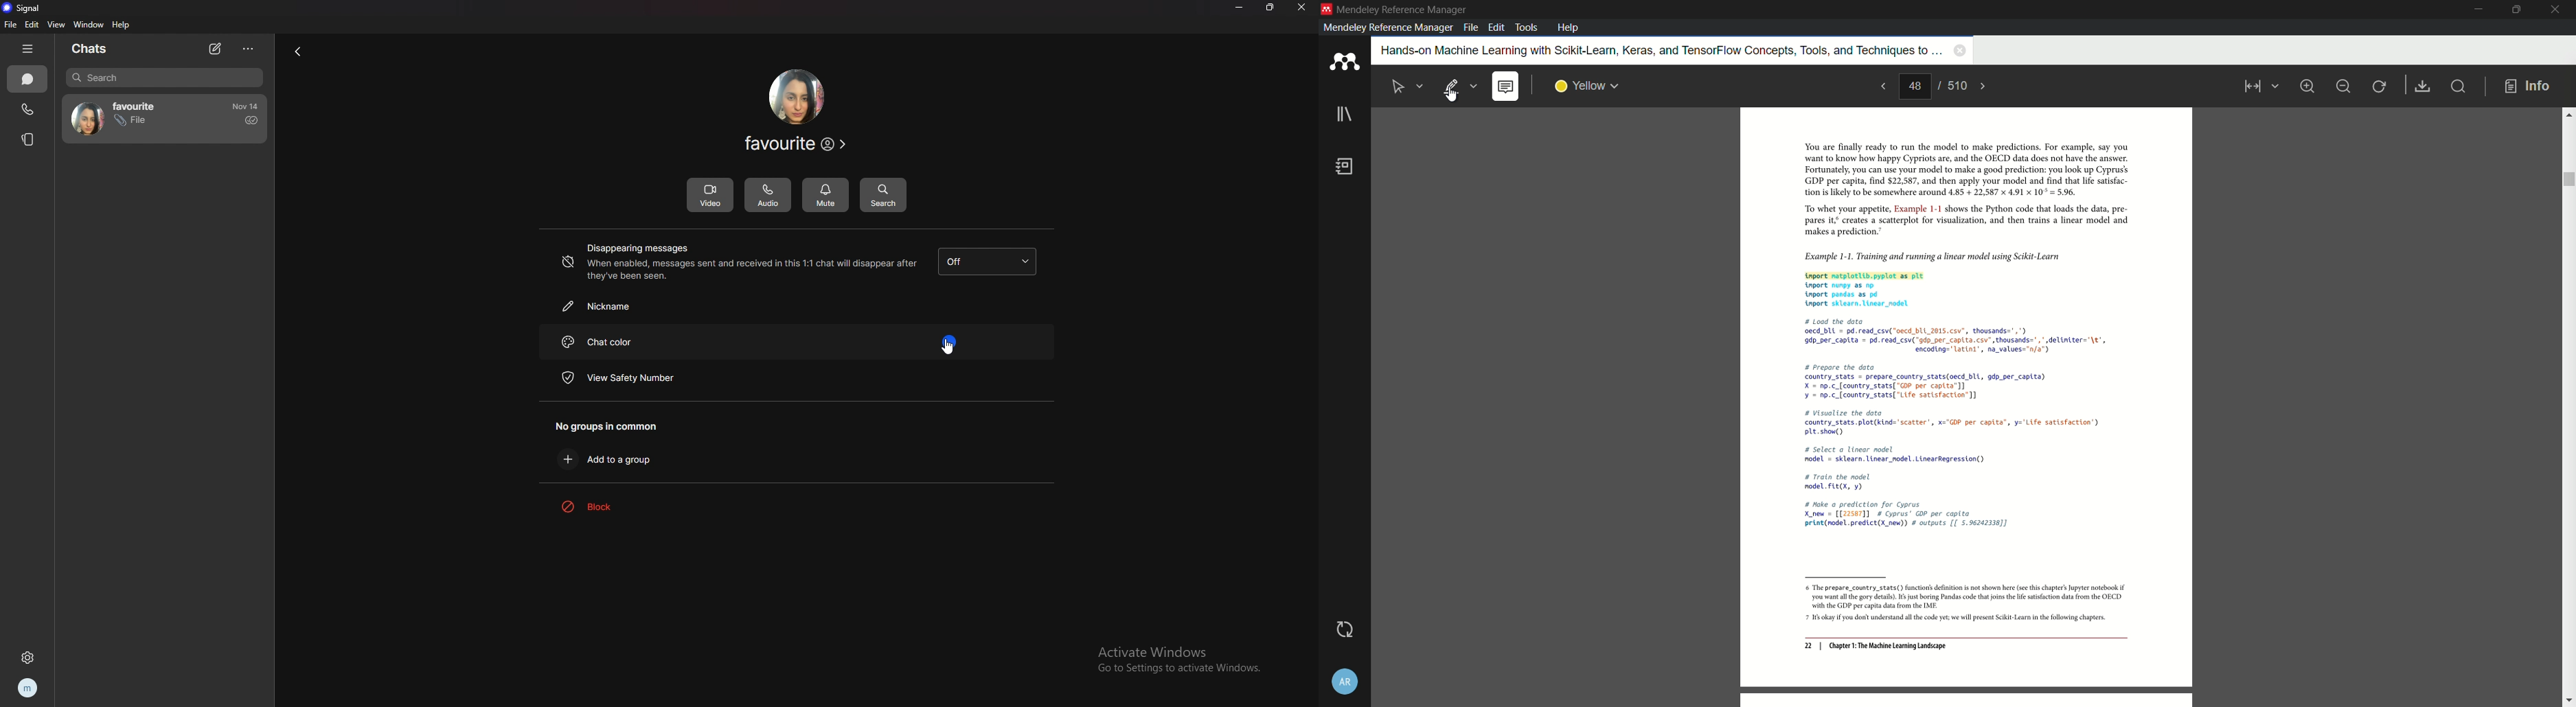 The height and width of the screenshot is (728, 2576). What do you see at coordinates (1958, 190) in the screenshot?
I see `You are finally ready to run the model to make predictions. For example, say you
want to know how happy Cypriots are, and the OECD data does not have the answer.
Fortunately, you can use your model to make a good prediction: you look up Cyprus’
GDP per capita, find $22,587, and then apply your model and find that life satsfac-
tion is likely to be somewhere around 4.85 + 22,587 x 4.91 x 10° = 5.96.

“To whet your appetite, Example 1-1 shows the Python code that loads the data, pre
pares it creates a scatterplot for visualization, and then trains a linear model and
‘makes a prediction.”` at bounding box center [1958, 190].